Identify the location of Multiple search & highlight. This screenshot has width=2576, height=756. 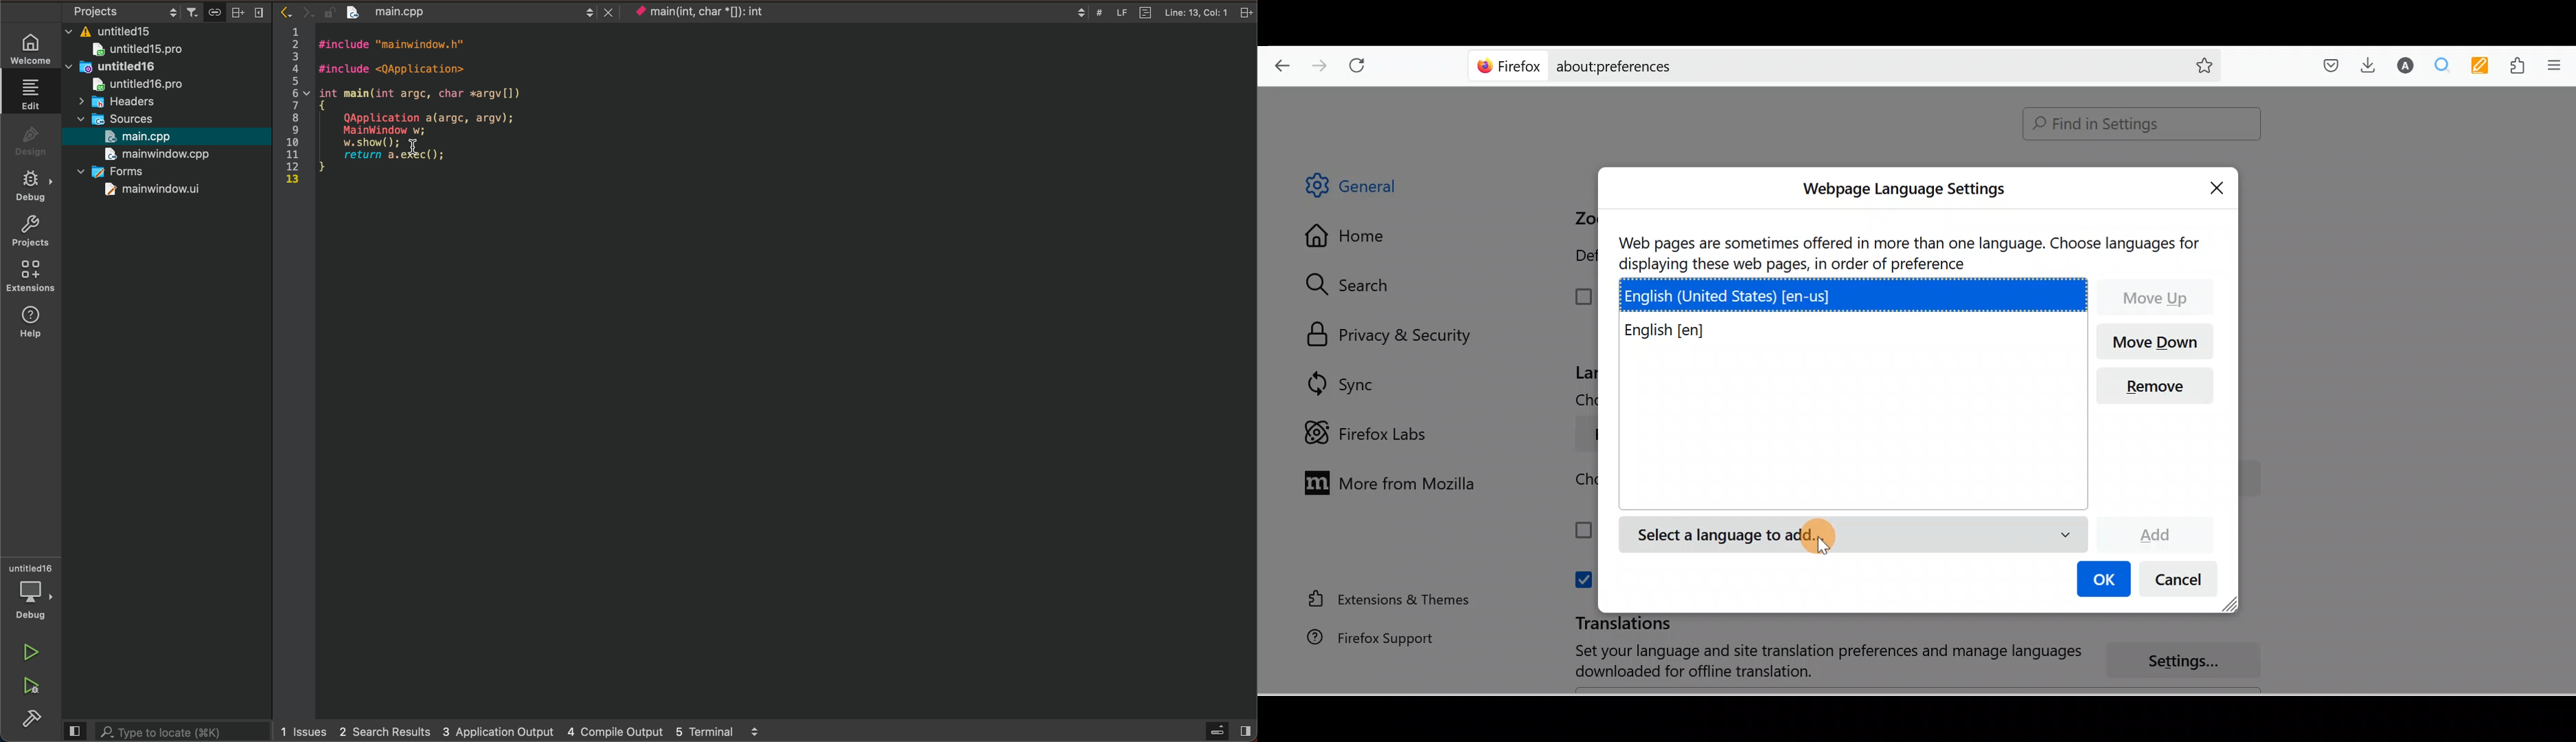
(2443, 65).